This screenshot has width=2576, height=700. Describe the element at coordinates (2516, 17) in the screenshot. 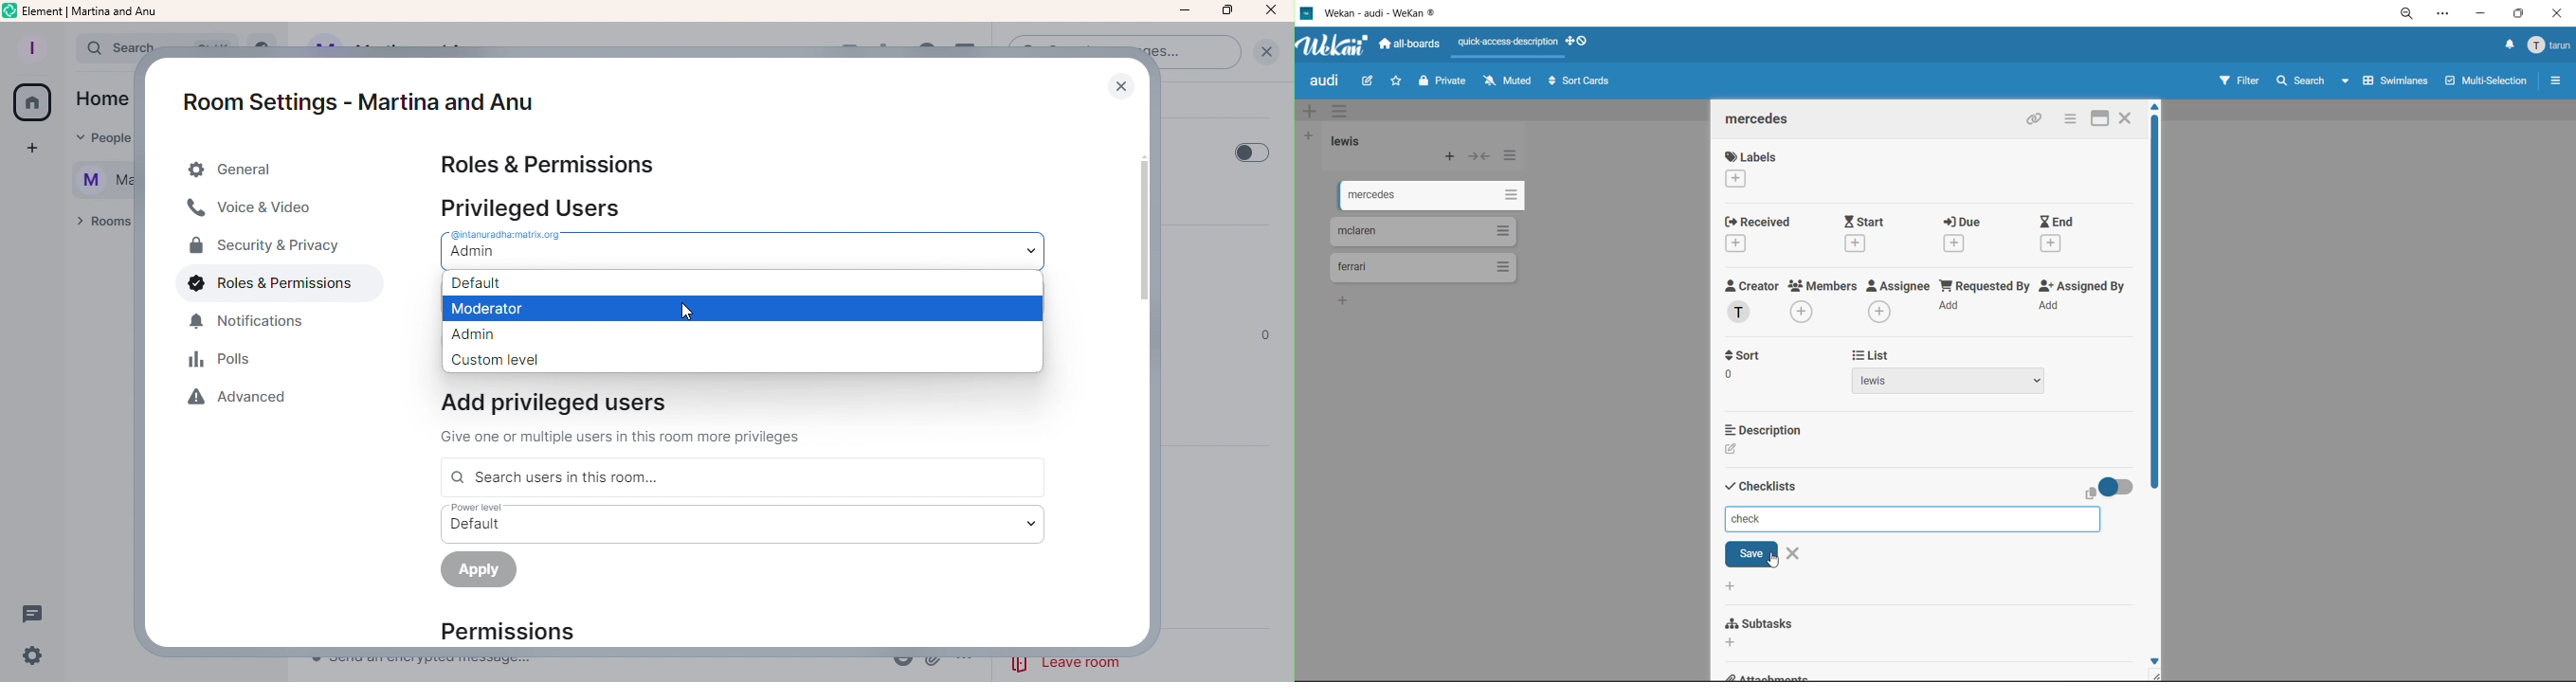

I see `maximize` at that location.